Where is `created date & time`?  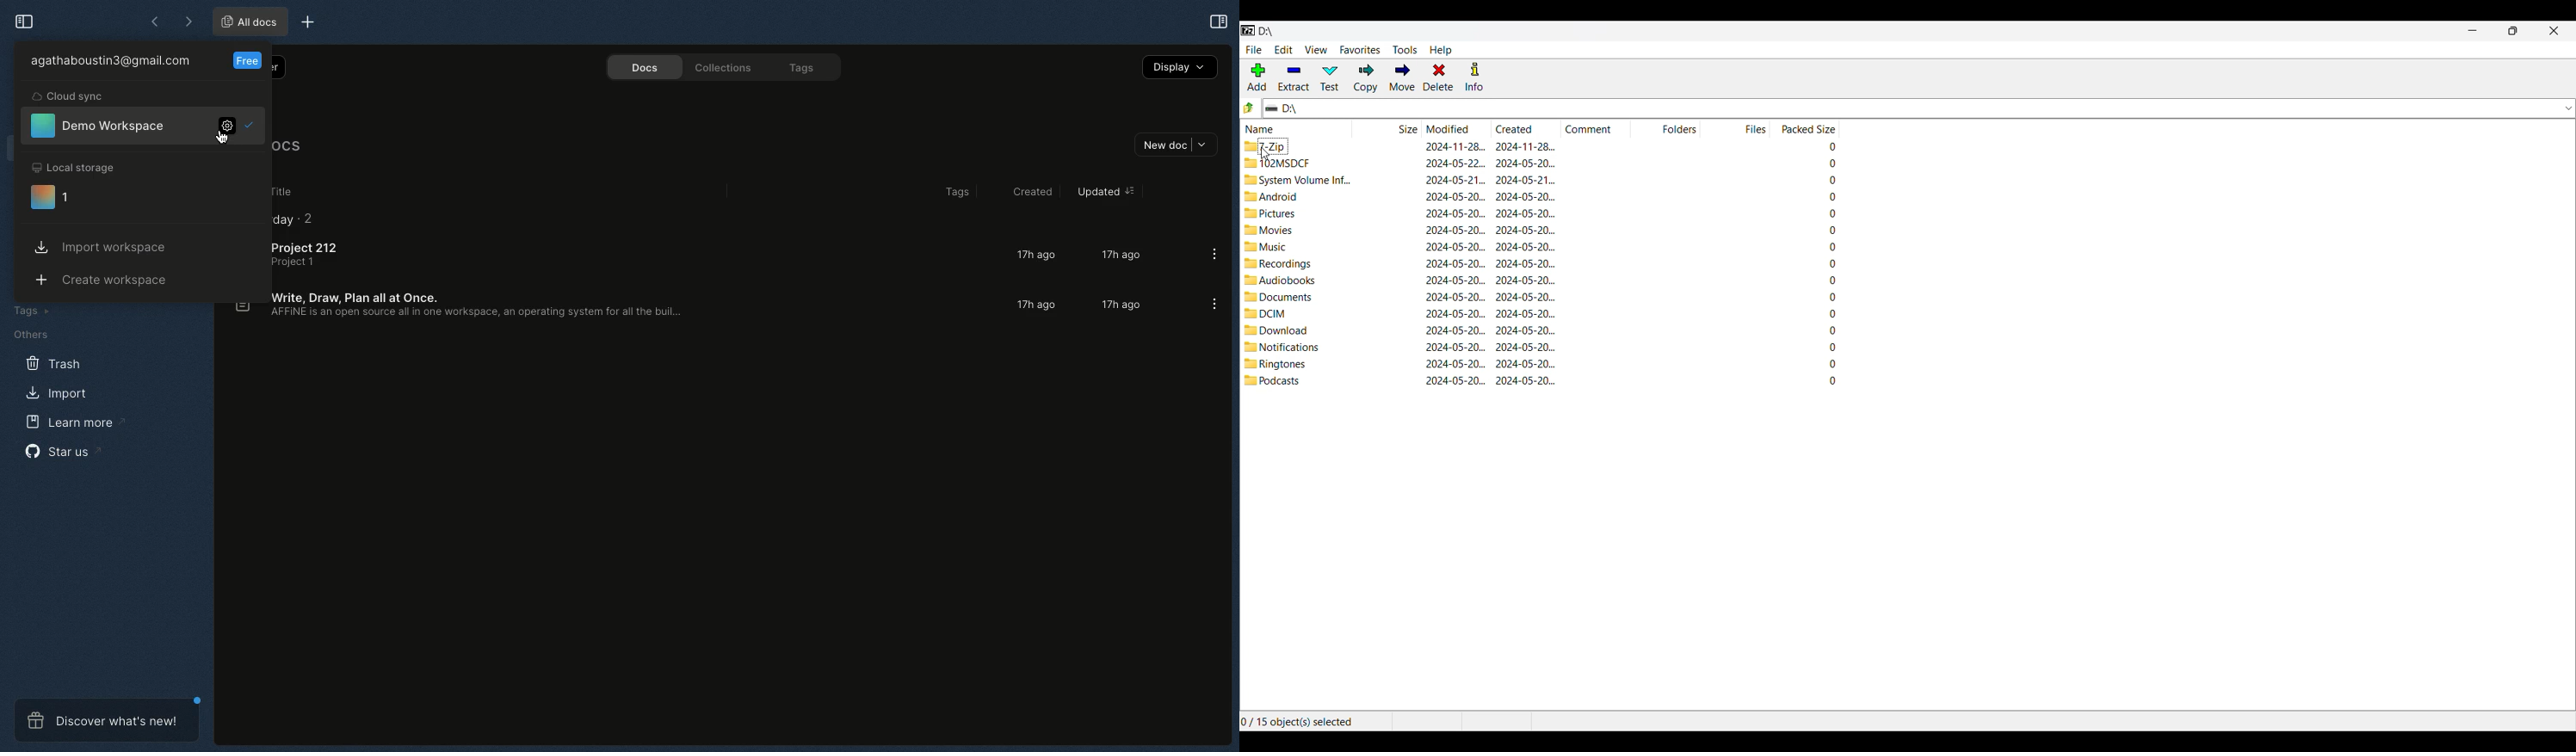 created date & time is located at coordinates (1525, 146).